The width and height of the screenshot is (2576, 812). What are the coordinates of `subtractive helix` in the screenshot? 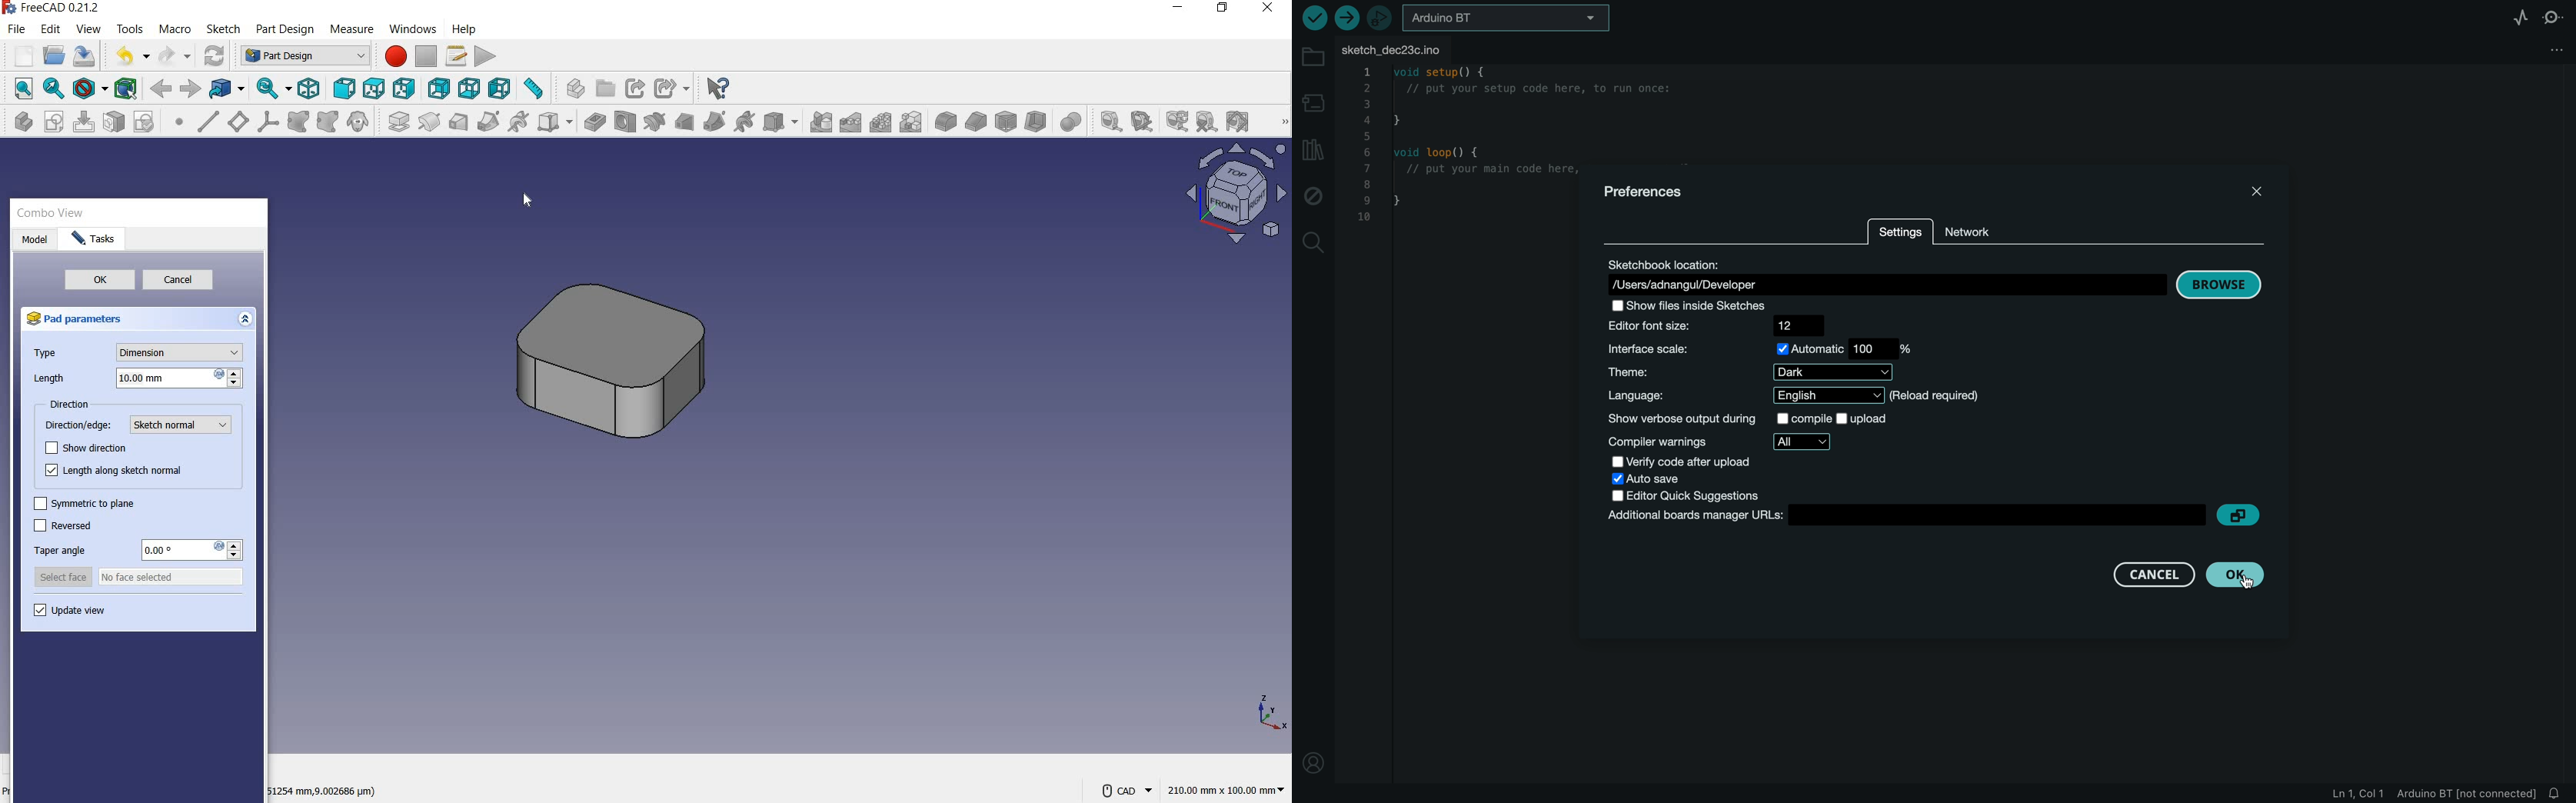 It's located at (744, 122).